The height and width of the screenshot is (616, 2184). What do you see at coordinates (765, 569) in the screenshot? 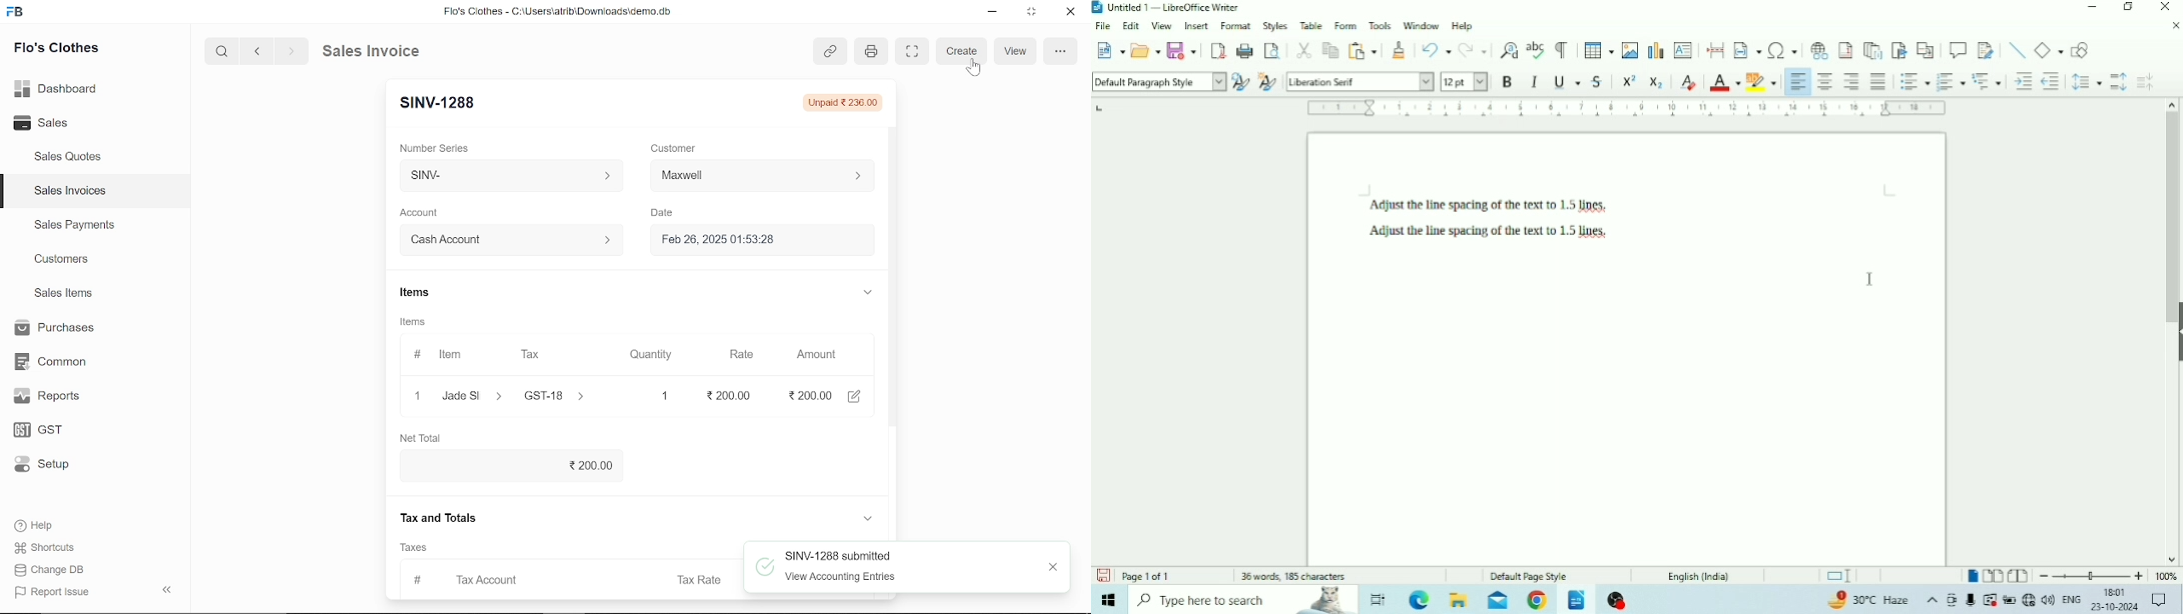
I see `tick symbol` at bounding box center [765, 569].